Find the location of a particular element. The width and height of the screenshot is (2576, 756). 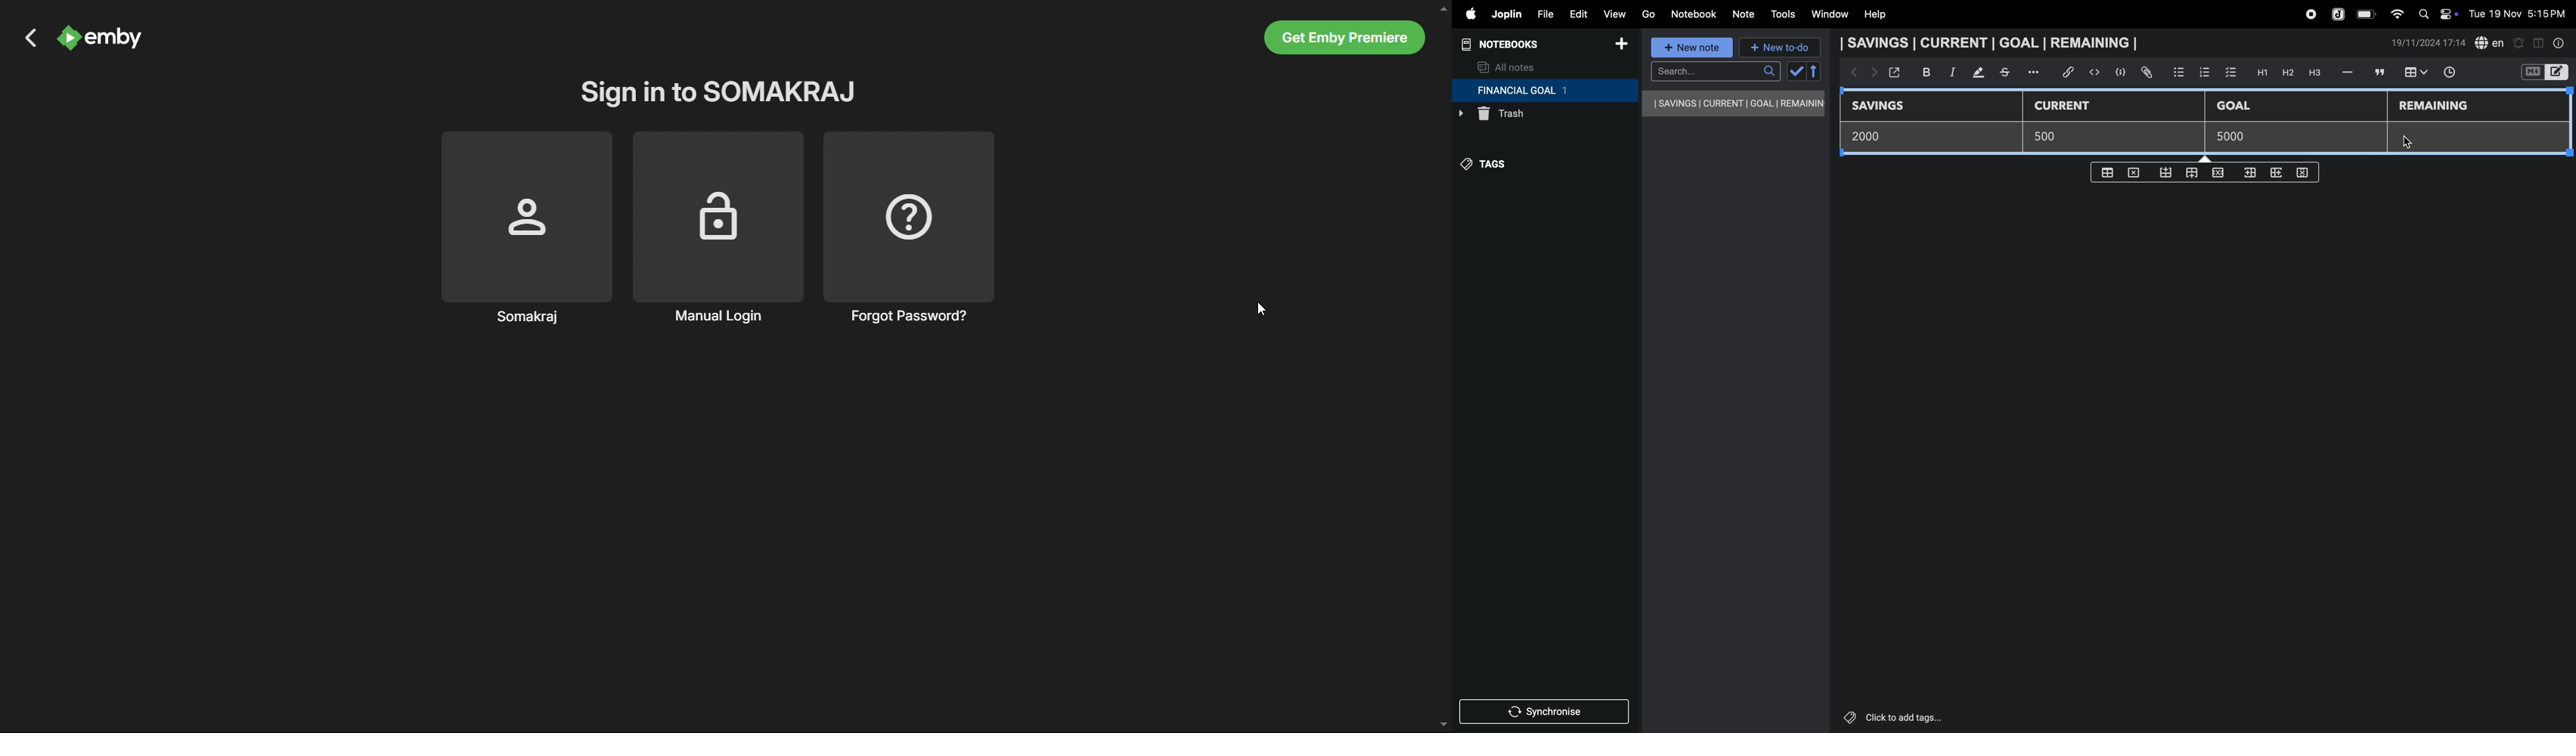

joplin is located at coordinates (2339, 13).